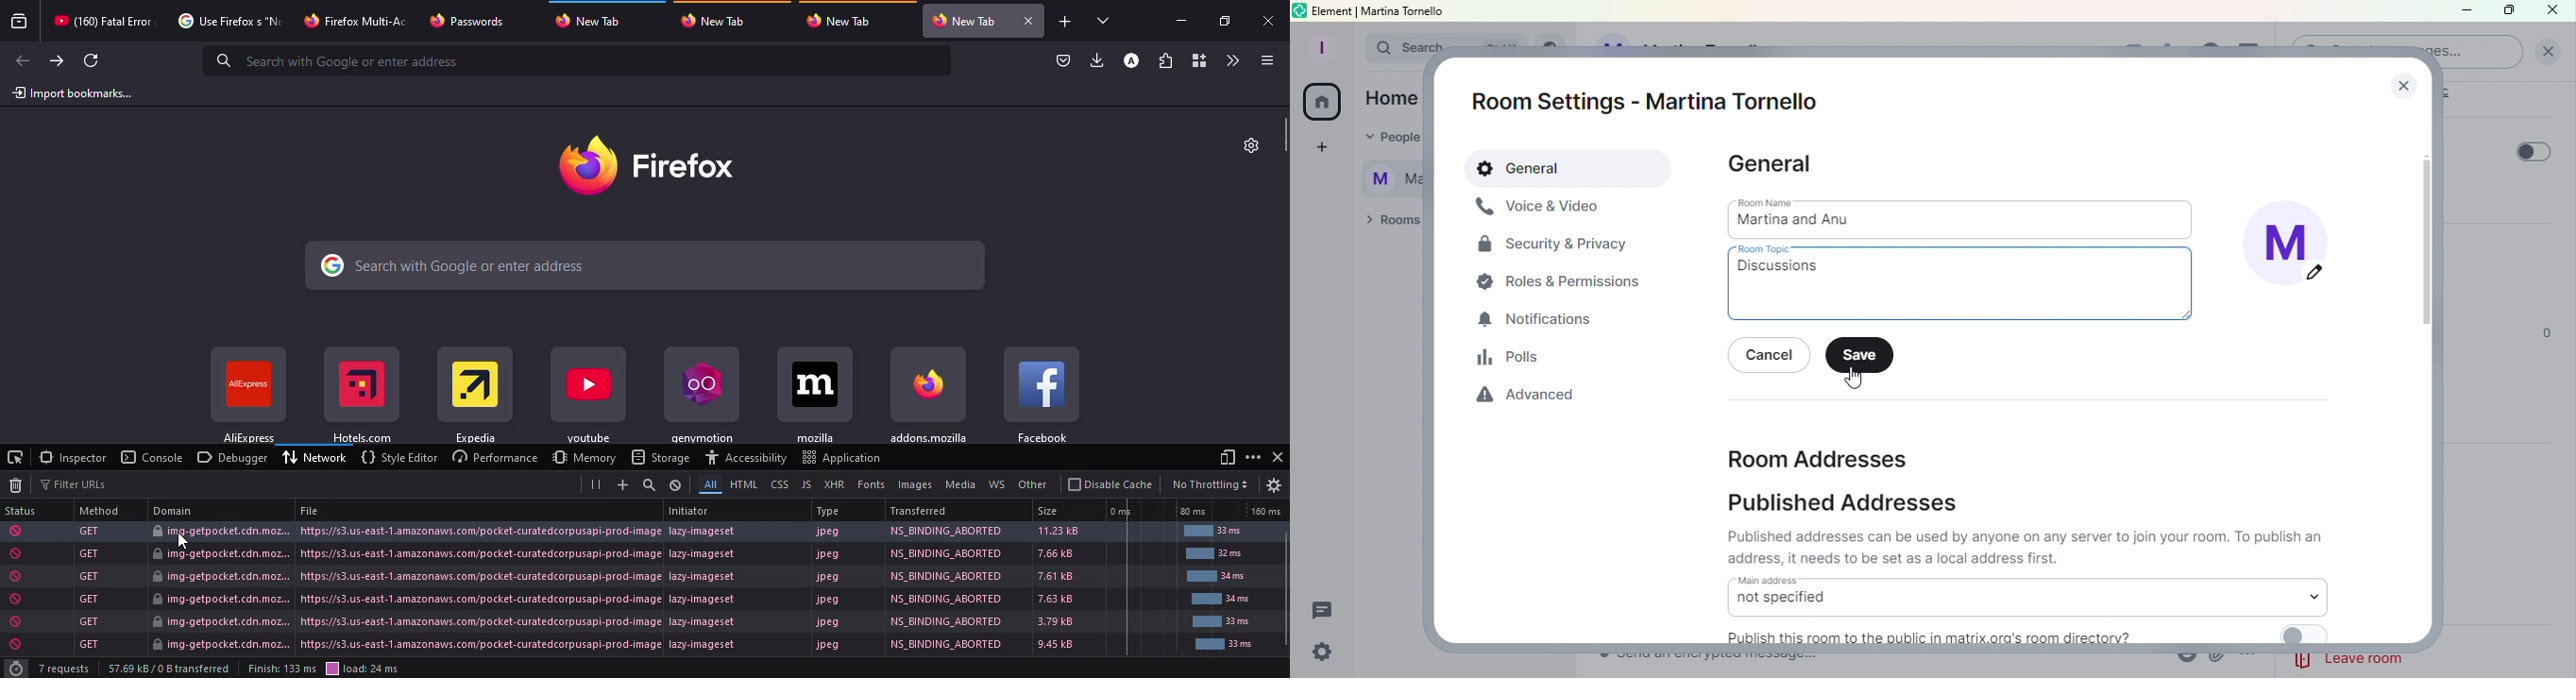  Describe the element at coordinates (23, 510) in the screenshot. I see `status` at that location.